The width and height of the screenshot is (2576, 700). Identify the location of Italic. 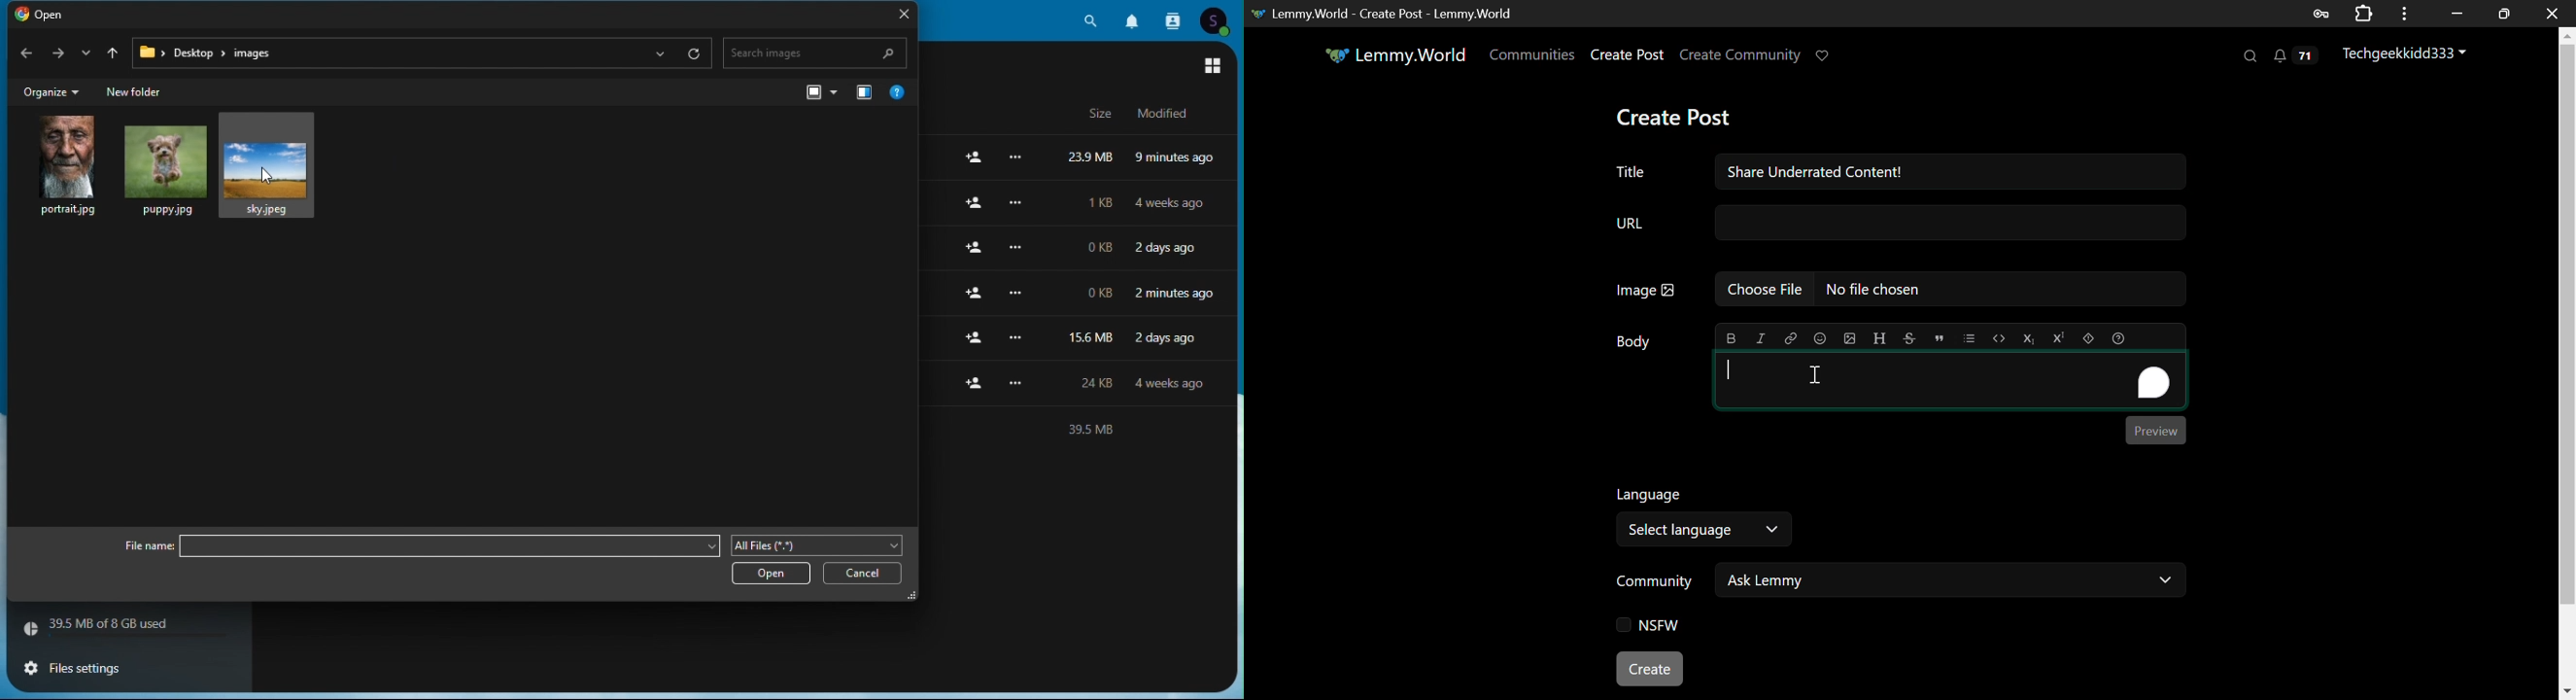
(1760, 340).